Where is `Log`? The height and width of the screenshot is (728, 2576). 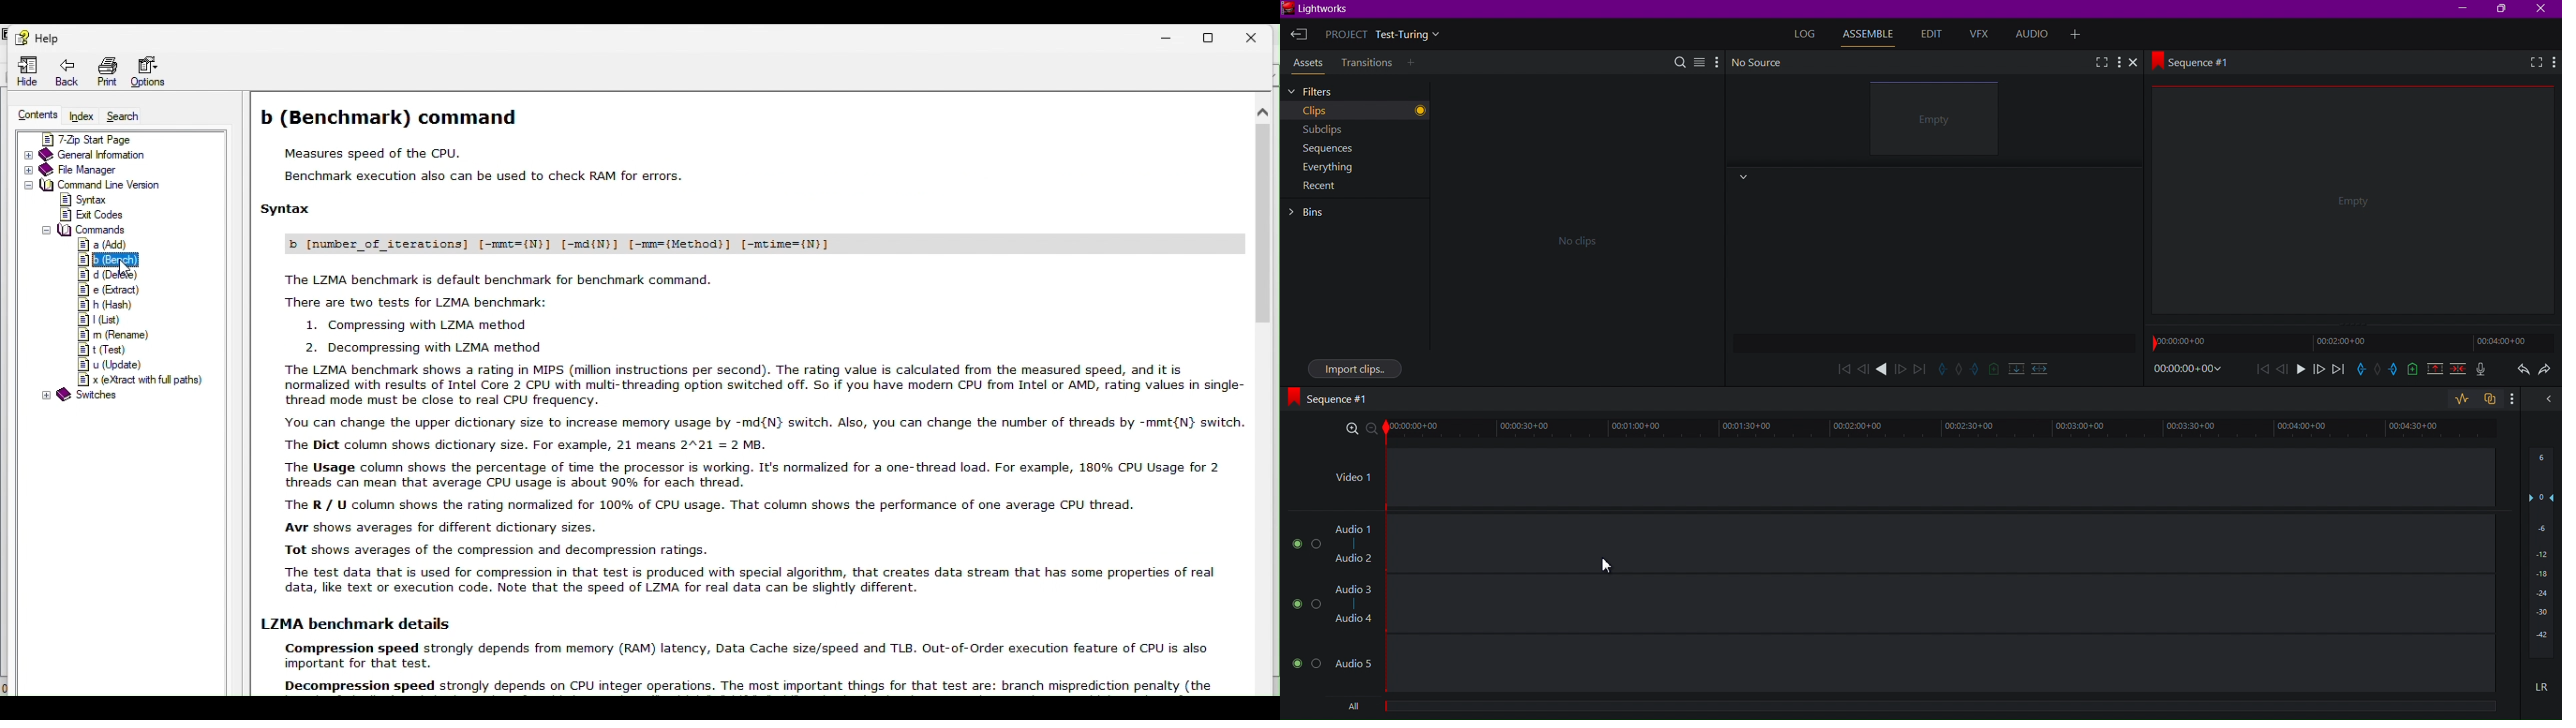
Log is located at coordinates (1806, 33).